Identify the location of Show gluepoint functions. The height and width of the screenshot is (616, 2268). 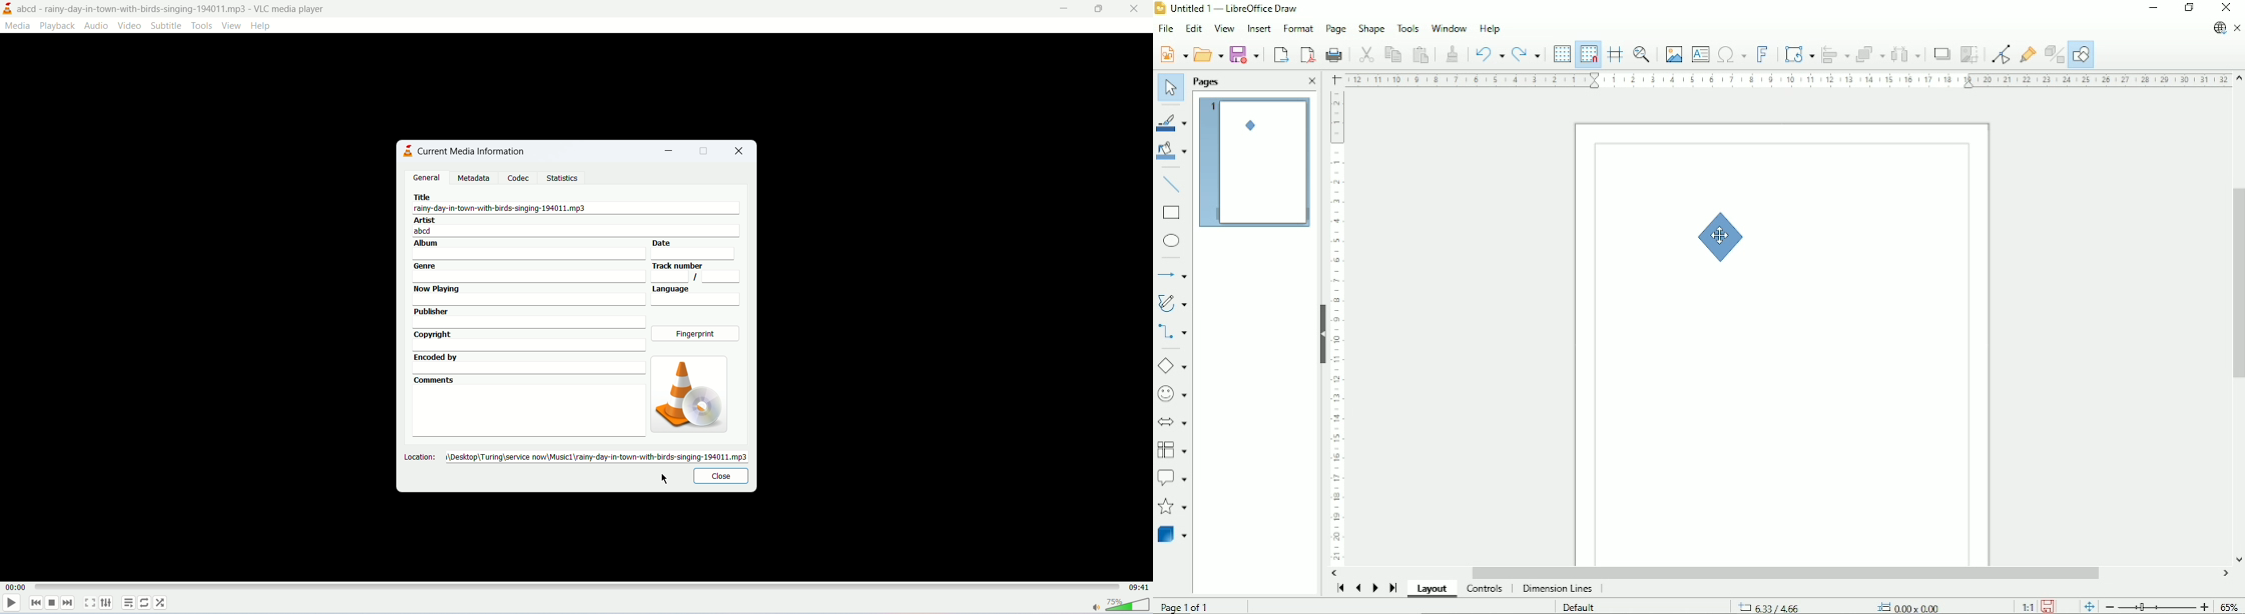
(2028, 53).